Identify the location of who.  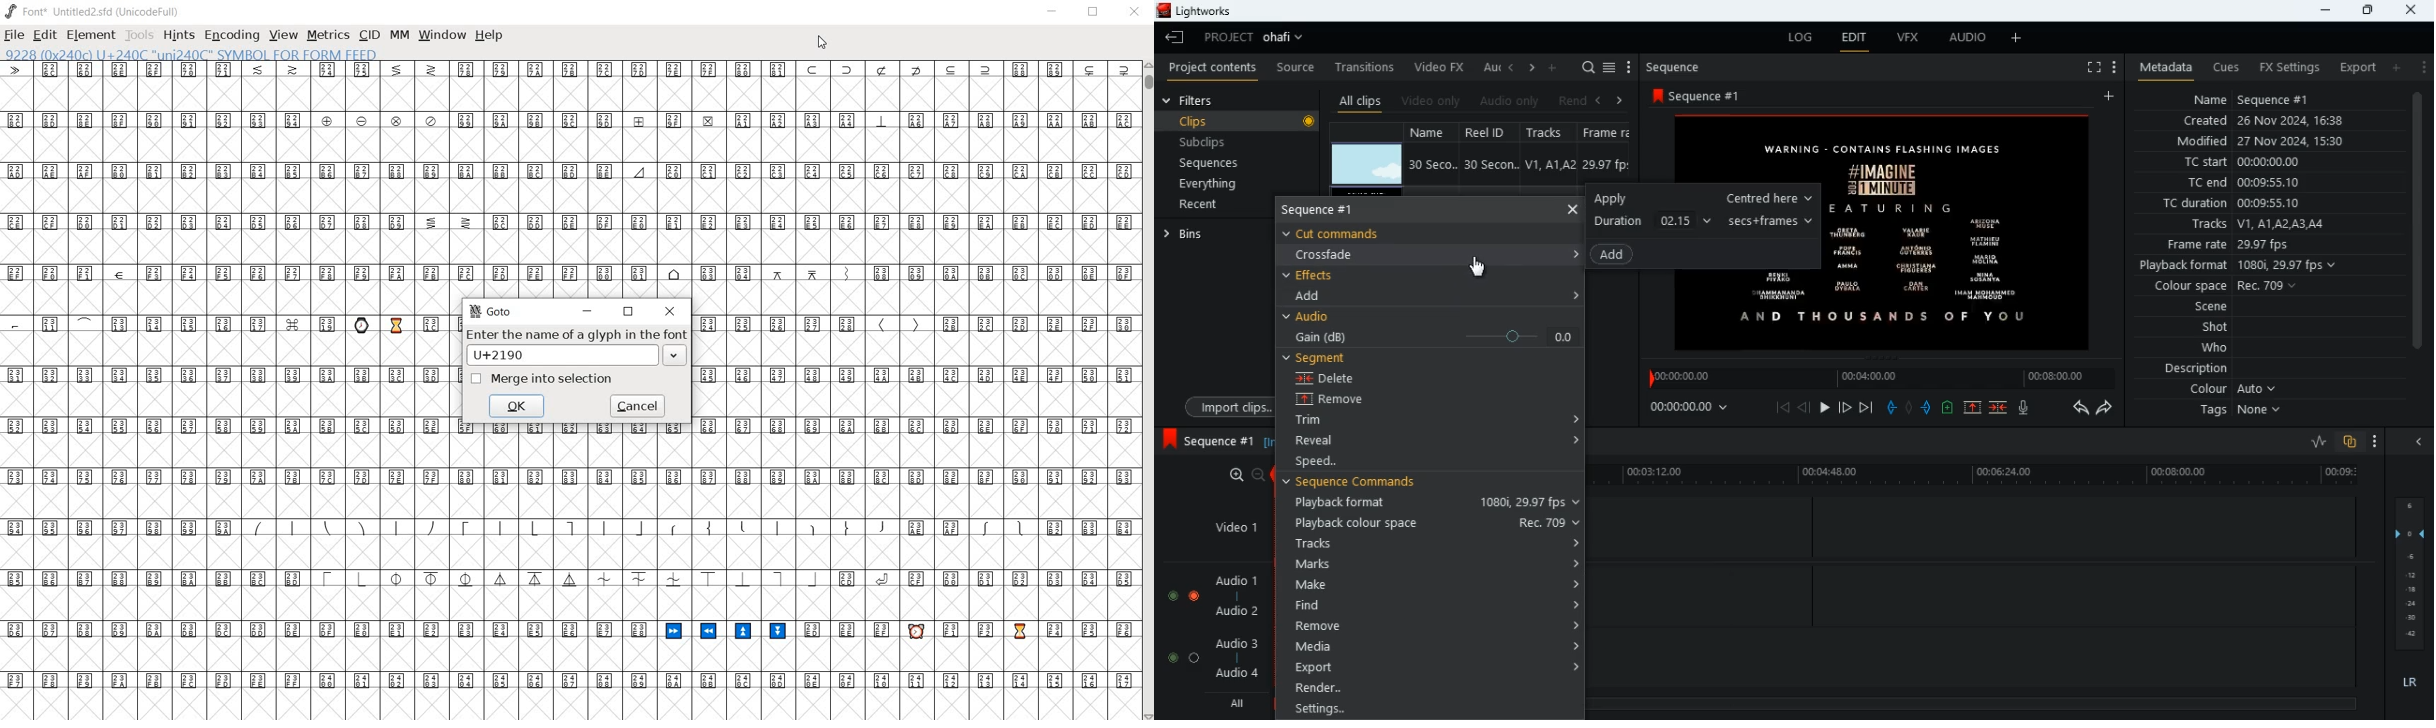
(2219, 348).